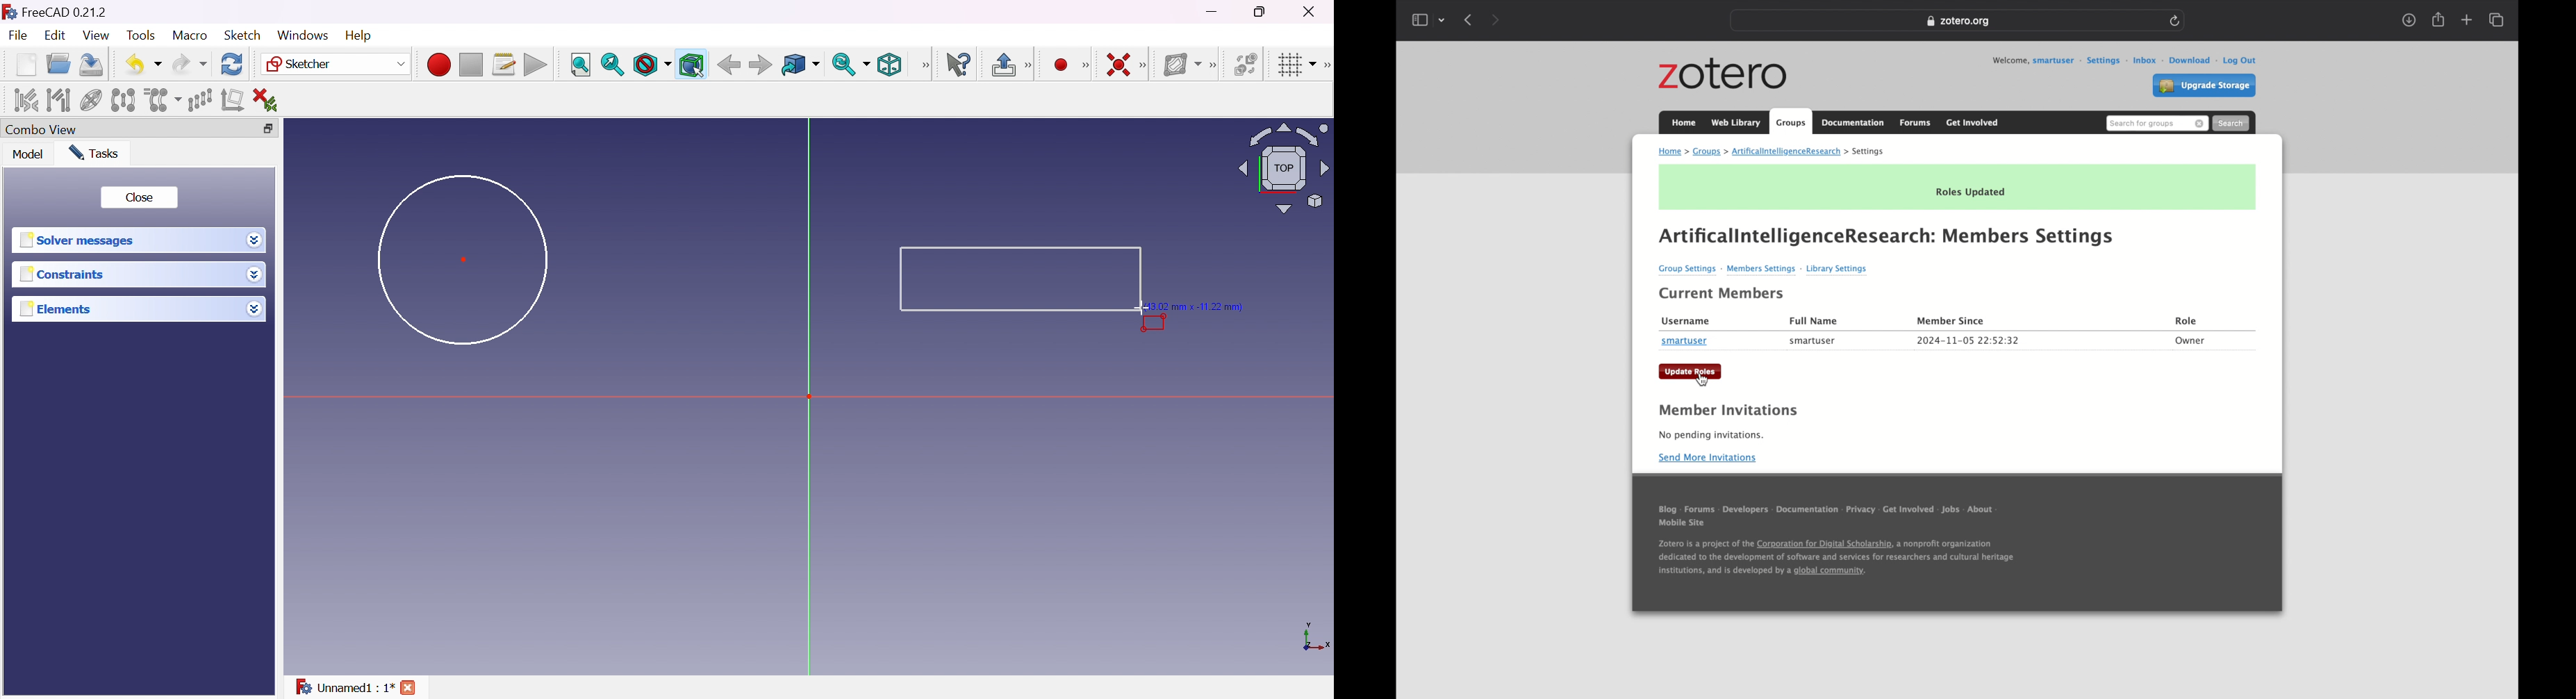 The image size is (2576, 700). Describe the element at coordinates (1808, 513) in the screenshot. I see `documentation` at that location.